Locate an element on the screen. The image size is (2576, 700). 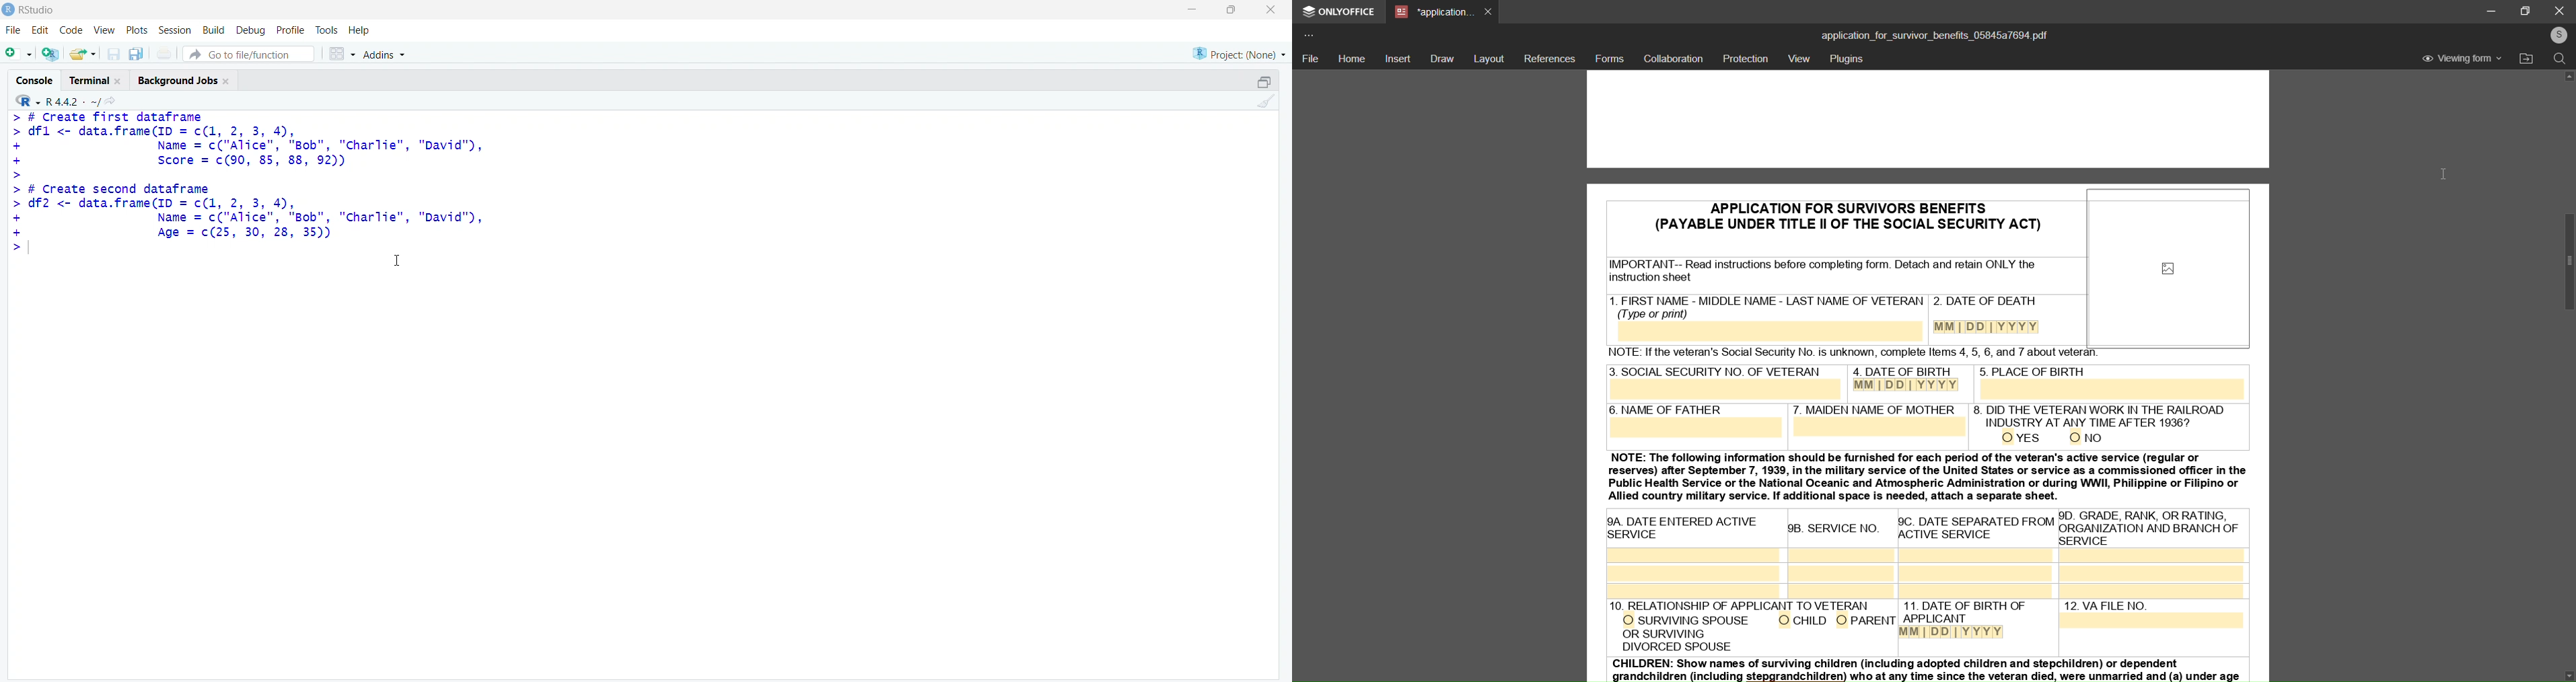
search is located at coordinates (2560, 61).